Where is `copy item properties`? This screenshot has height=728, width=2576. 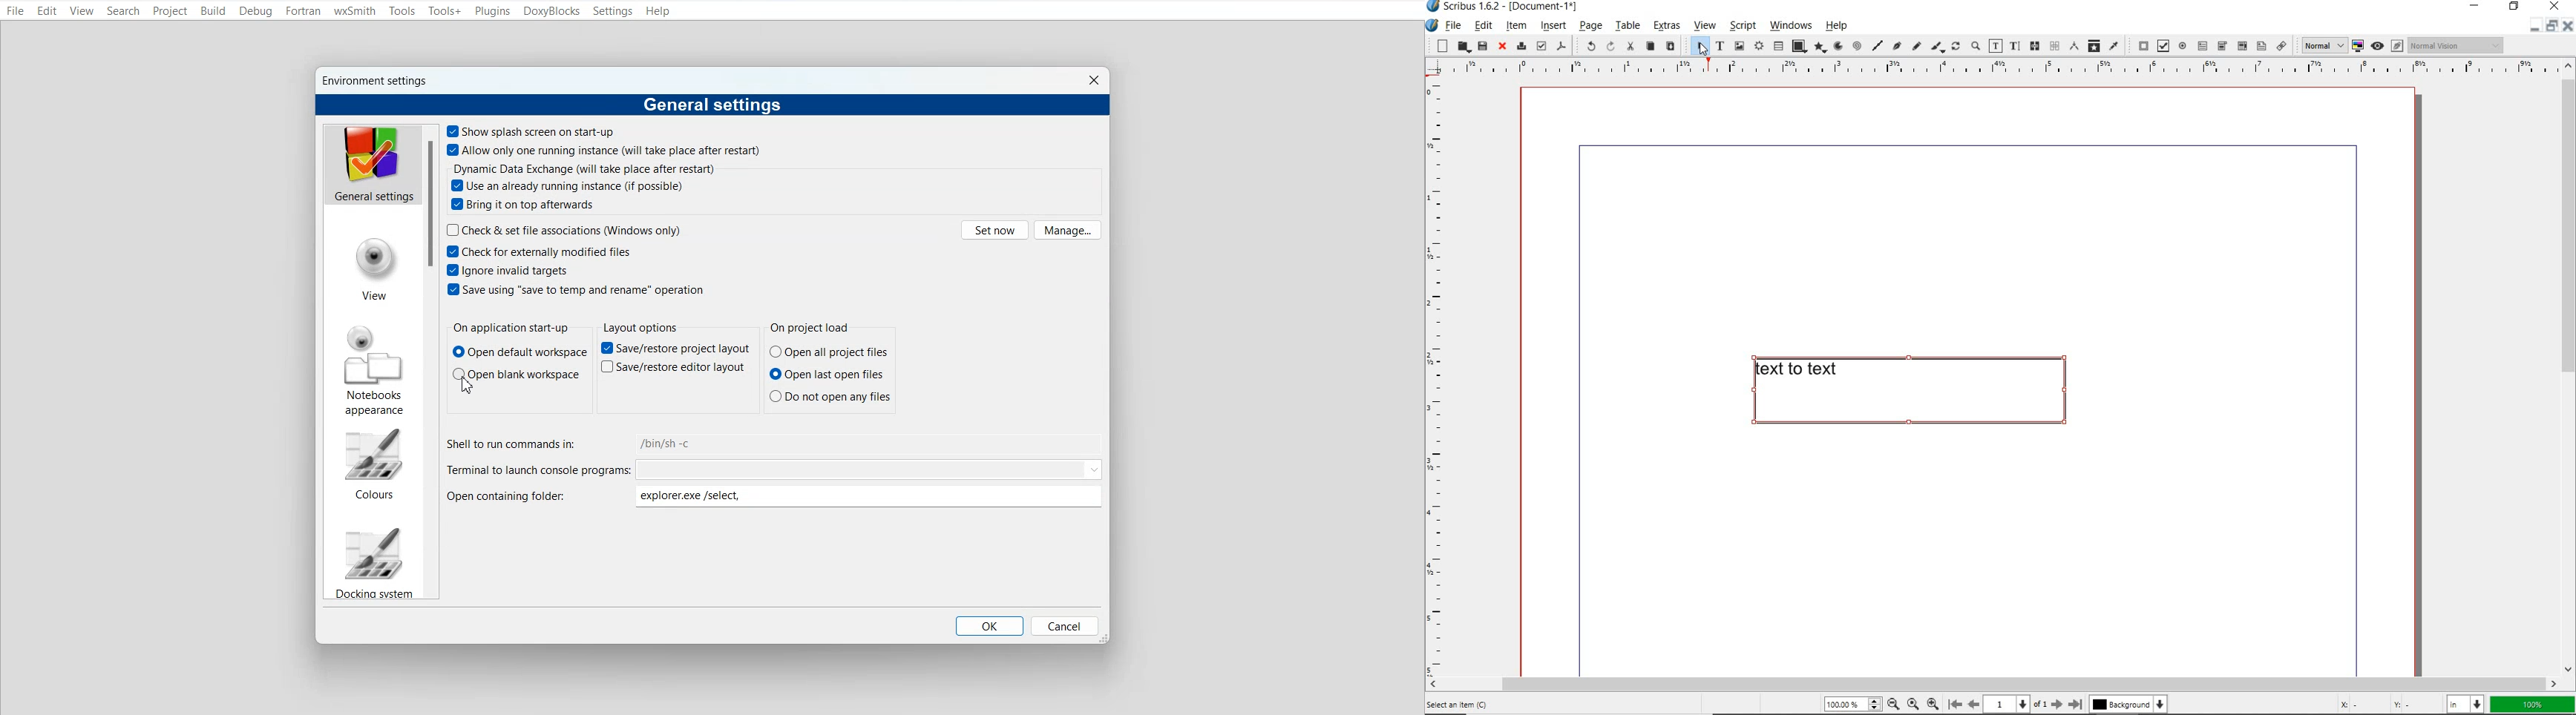 copy item properties is located at coordinates (2094, 45).